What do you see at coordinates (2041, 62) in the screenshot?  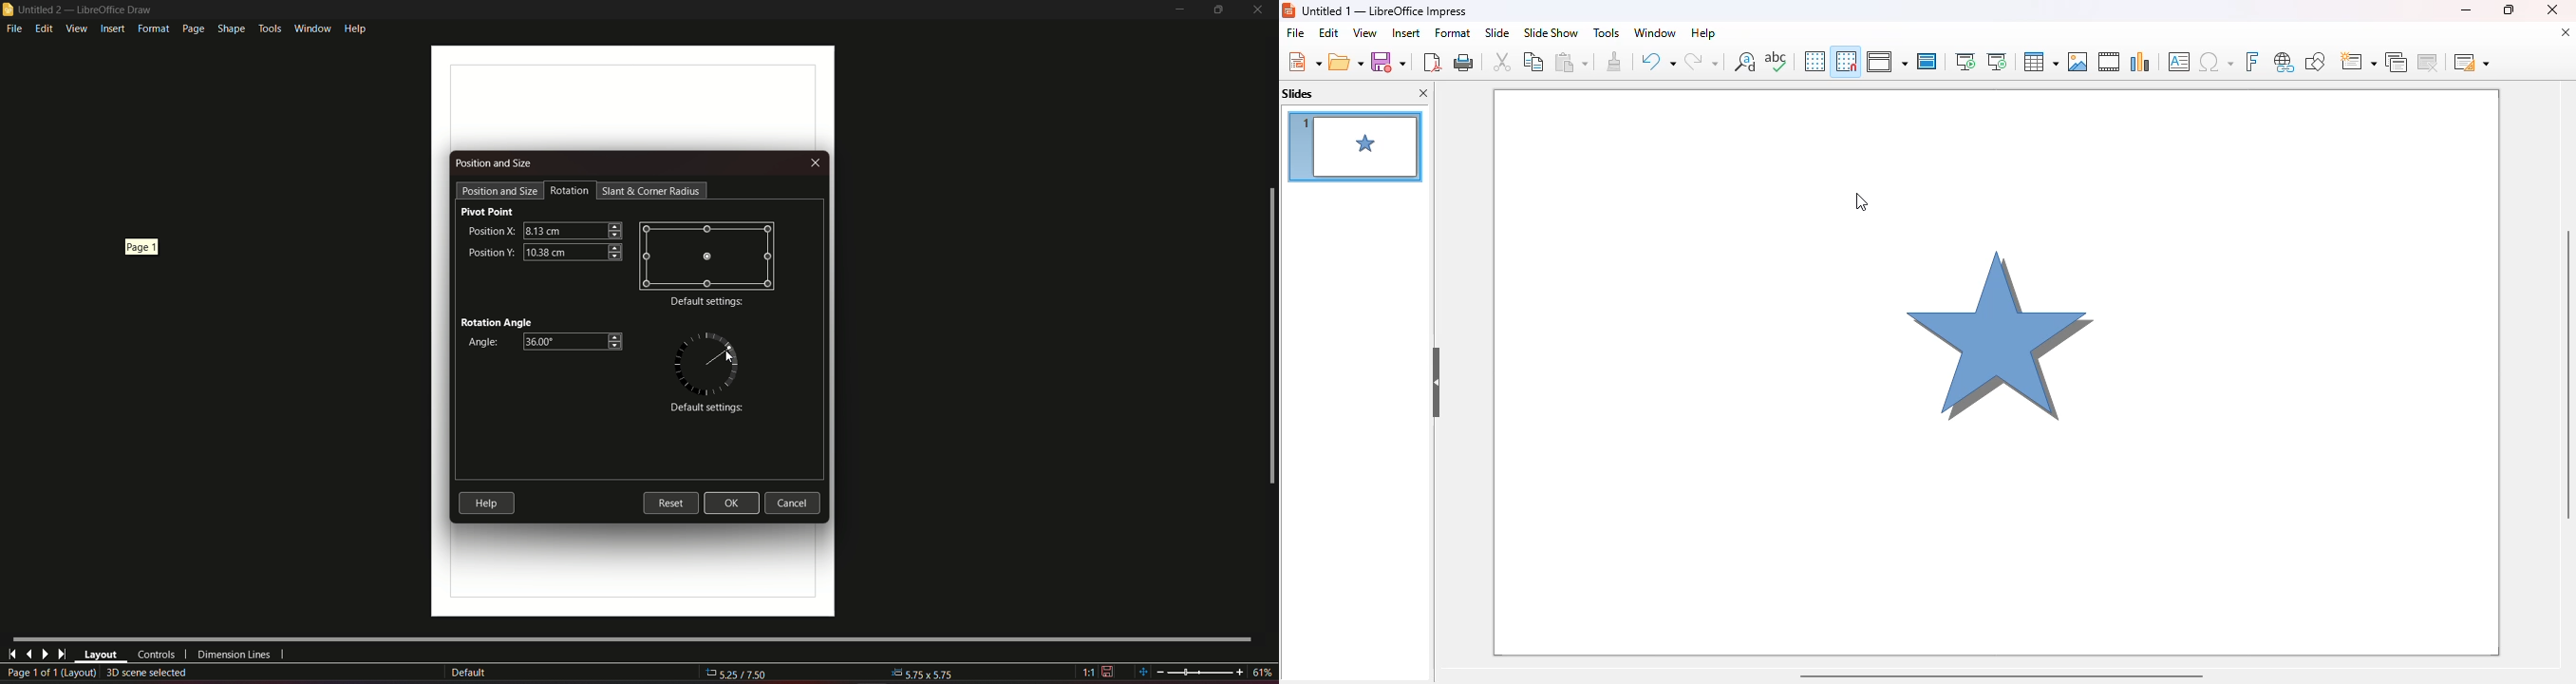 I see `table` at bounding box center [2041, 62].